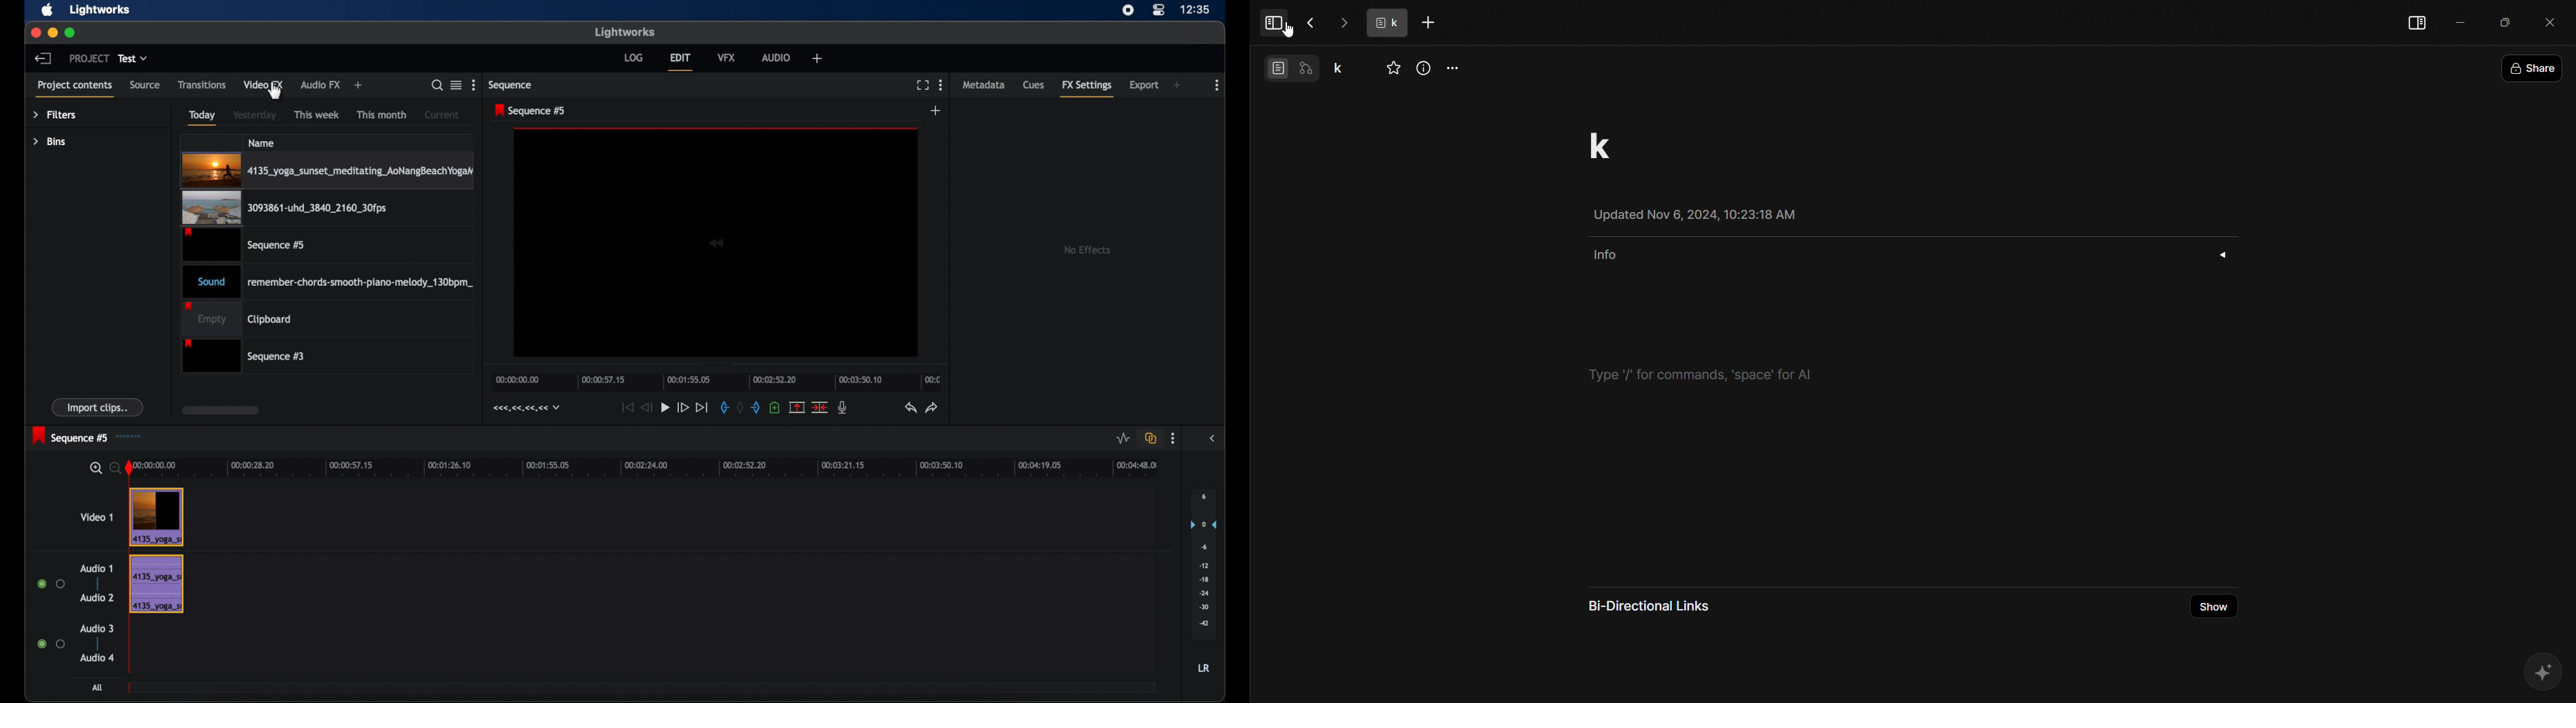 This screenshot has height=728, width=2576. What do you see at coordinates (716, 381) in the screenshot?
I see `timeline scale` at bounding box center [716, 381].